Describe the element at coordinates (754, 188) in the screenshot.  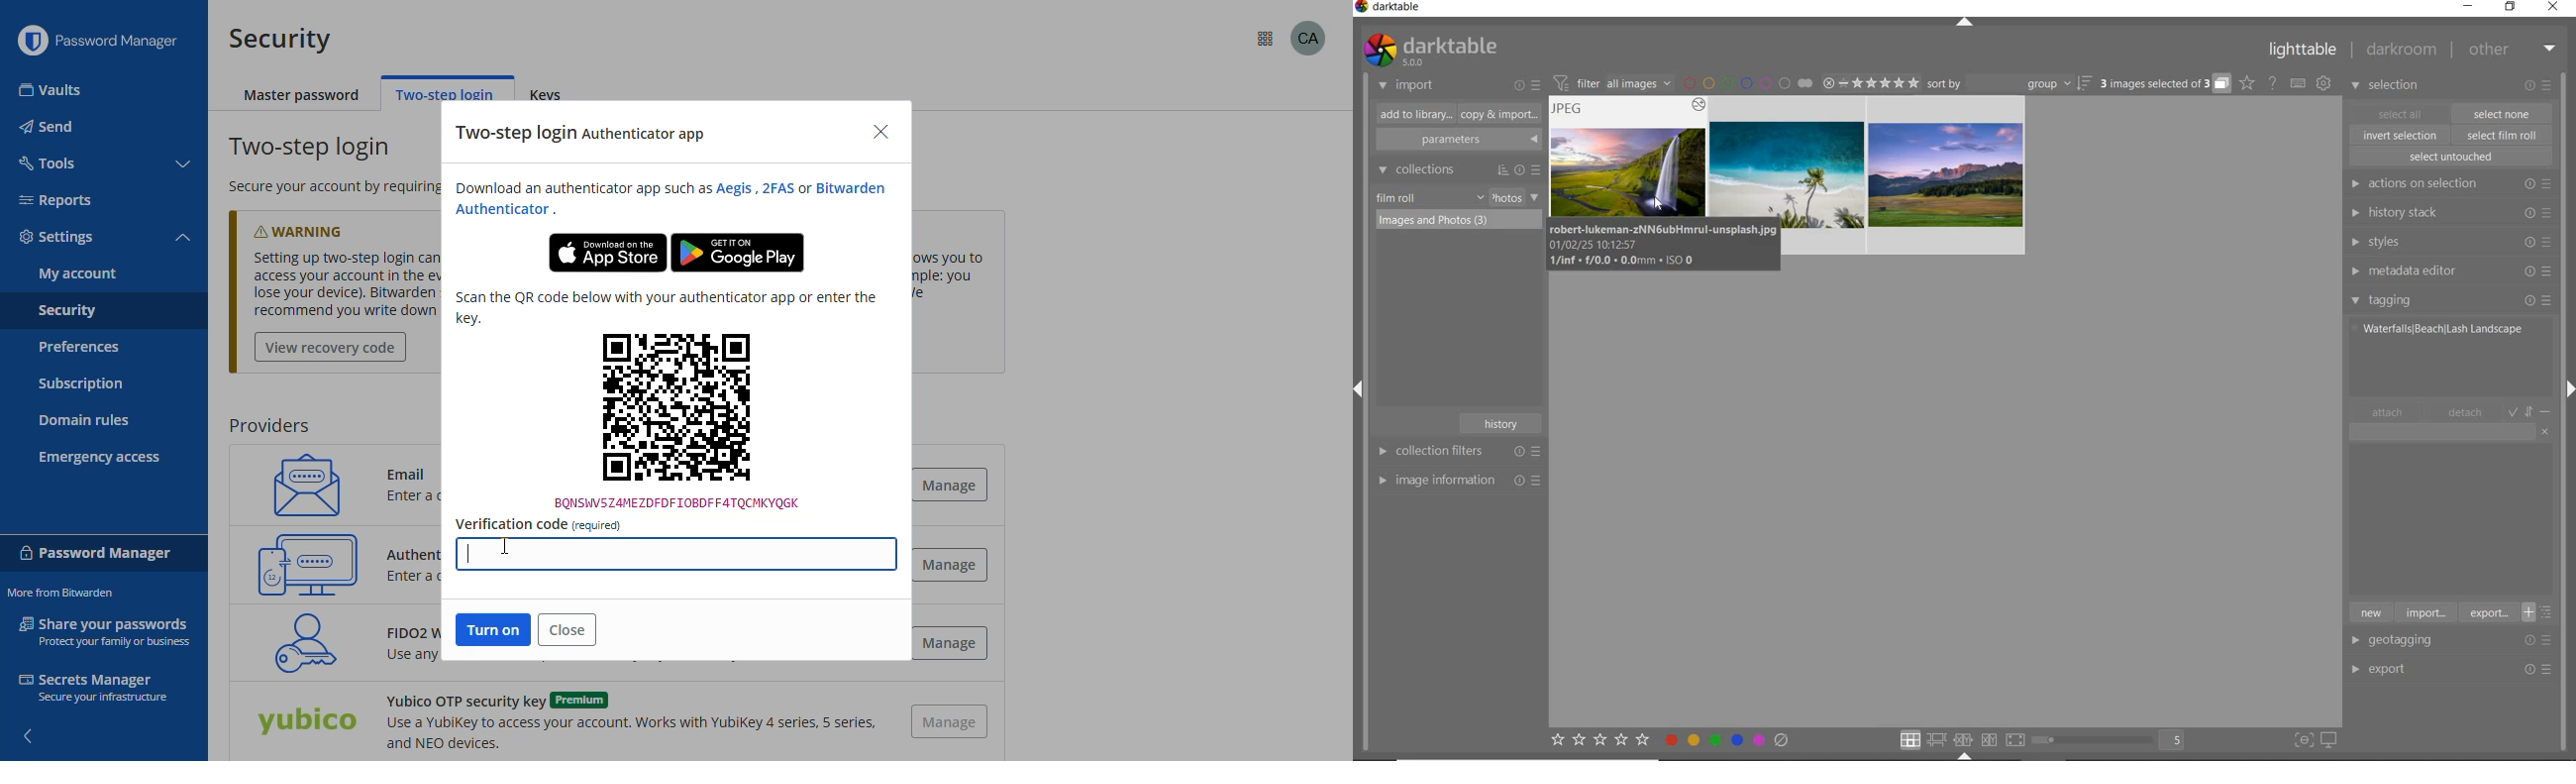
I see `Aegis , 2FAS` at that location.